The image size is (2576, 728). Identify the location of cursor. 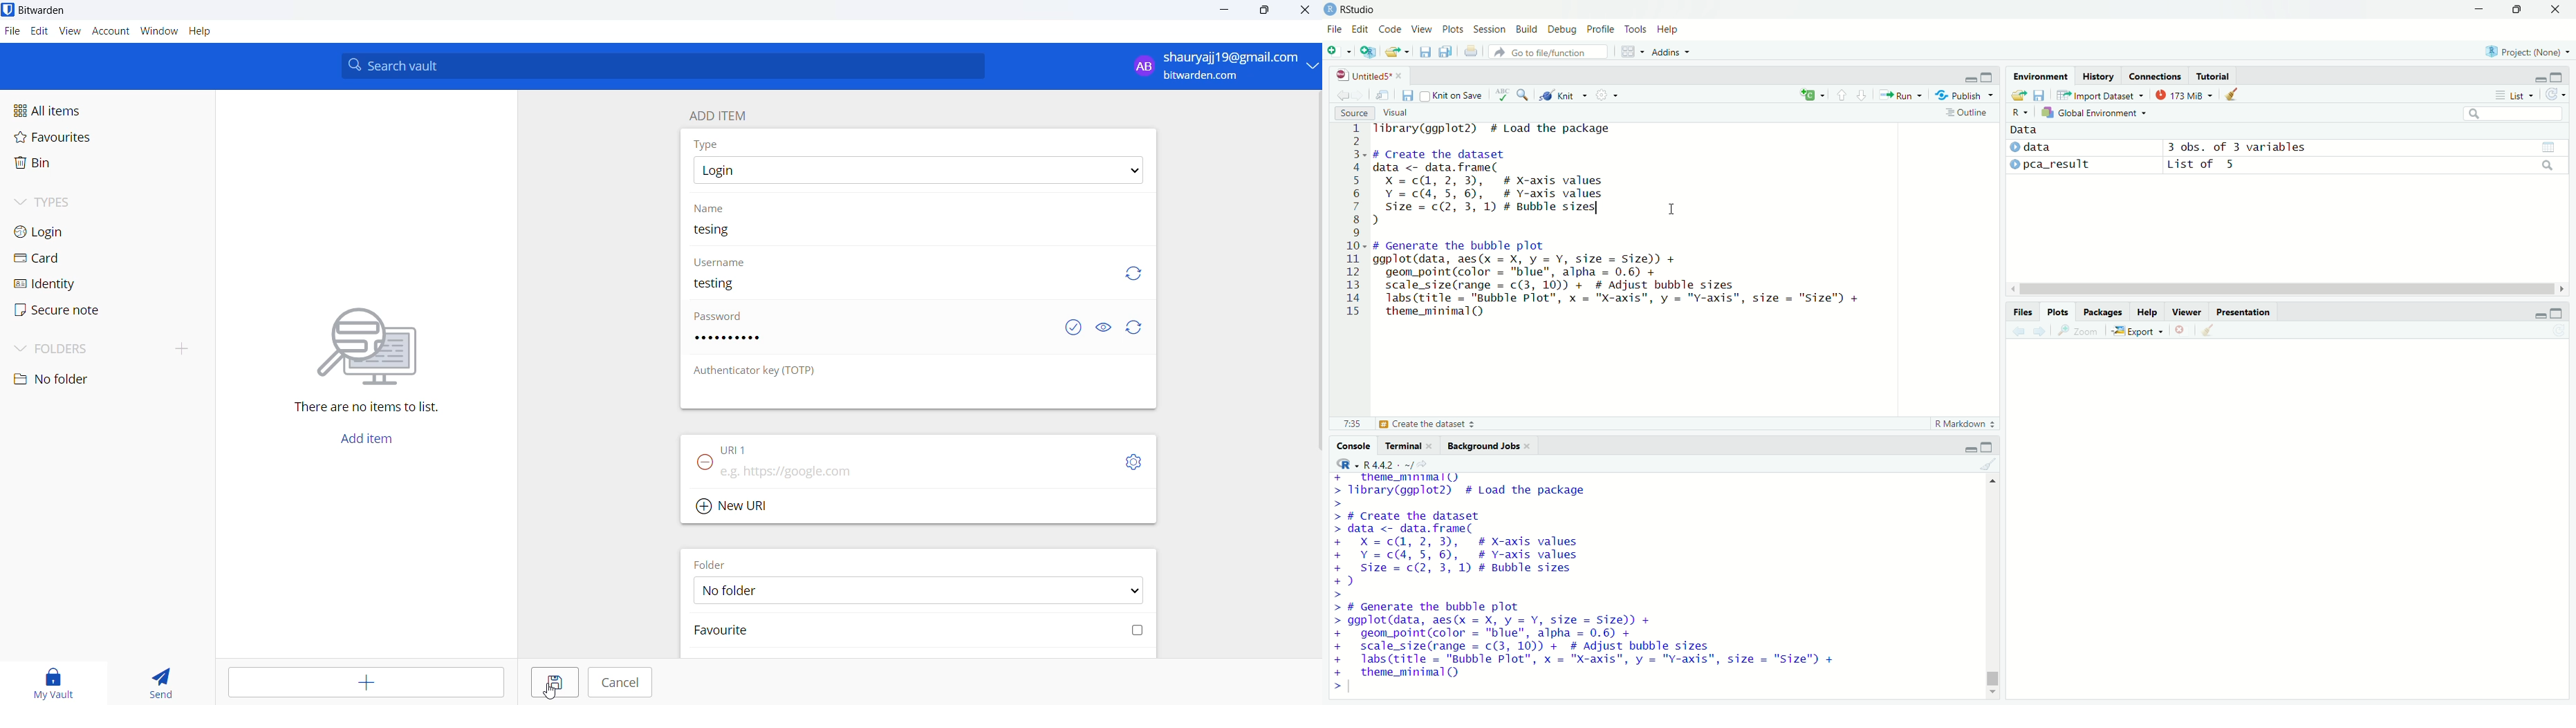
(549, 688).